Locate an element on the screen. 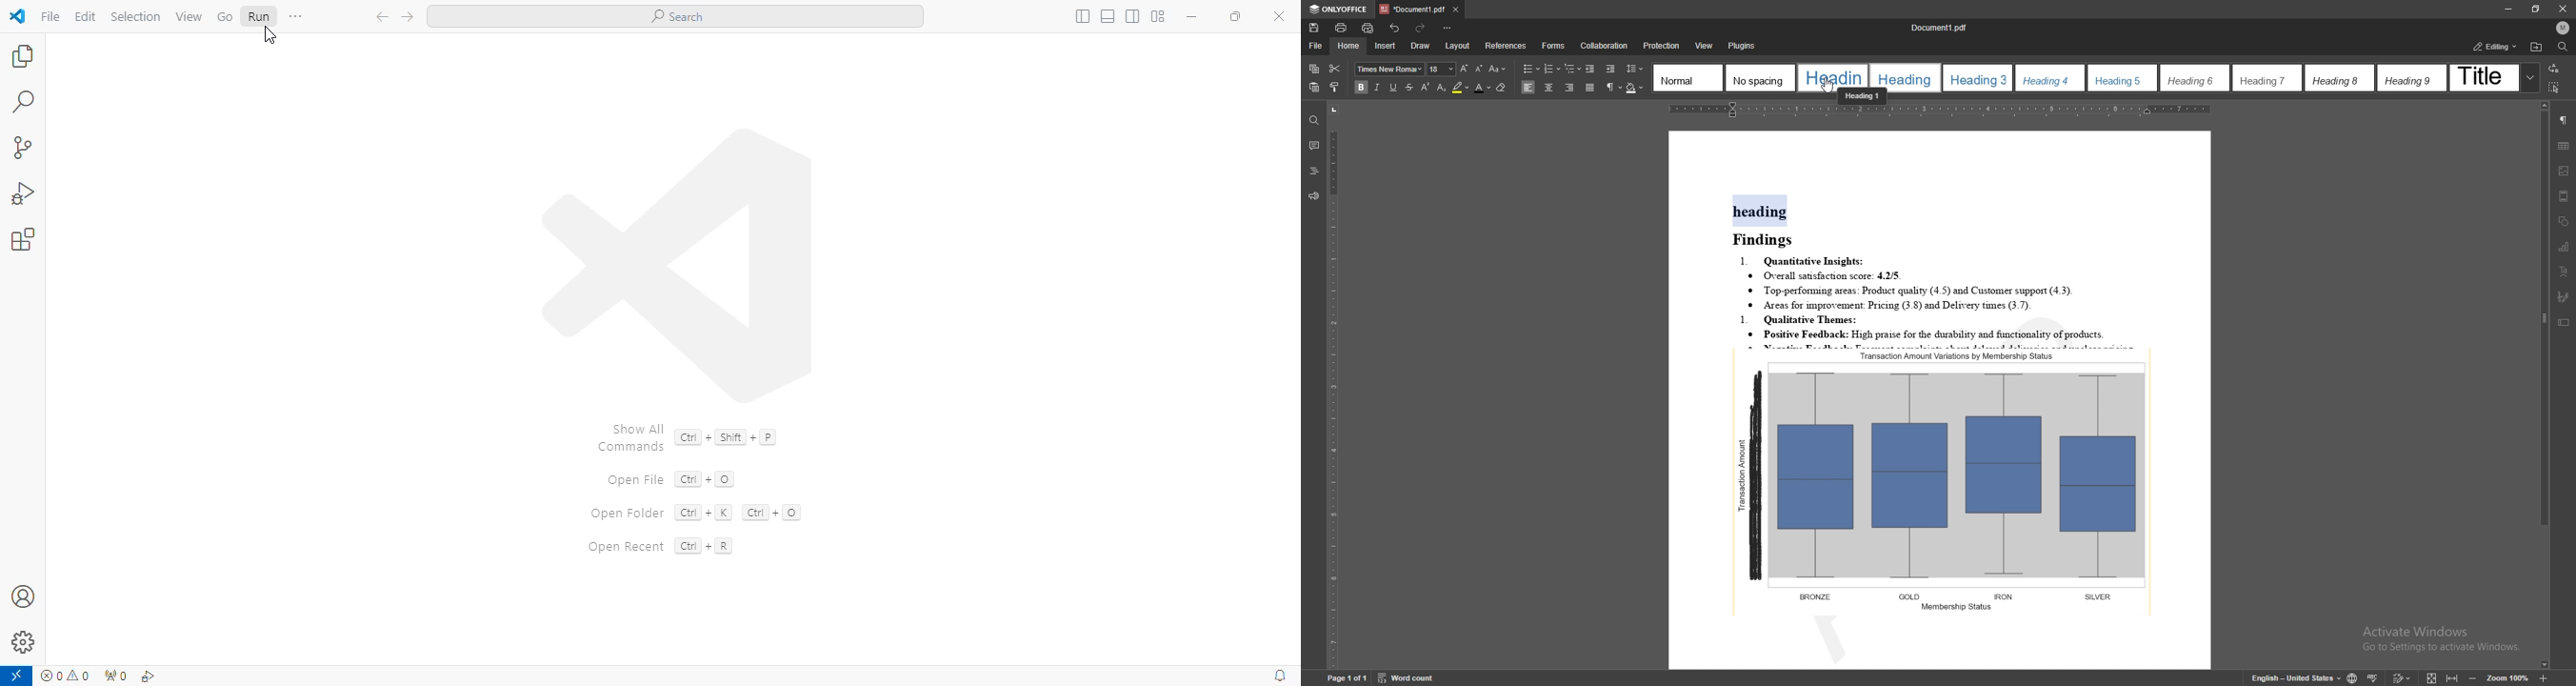 The image size is (2576, 700). onlyoffice is located at coordinates (1339, 10).